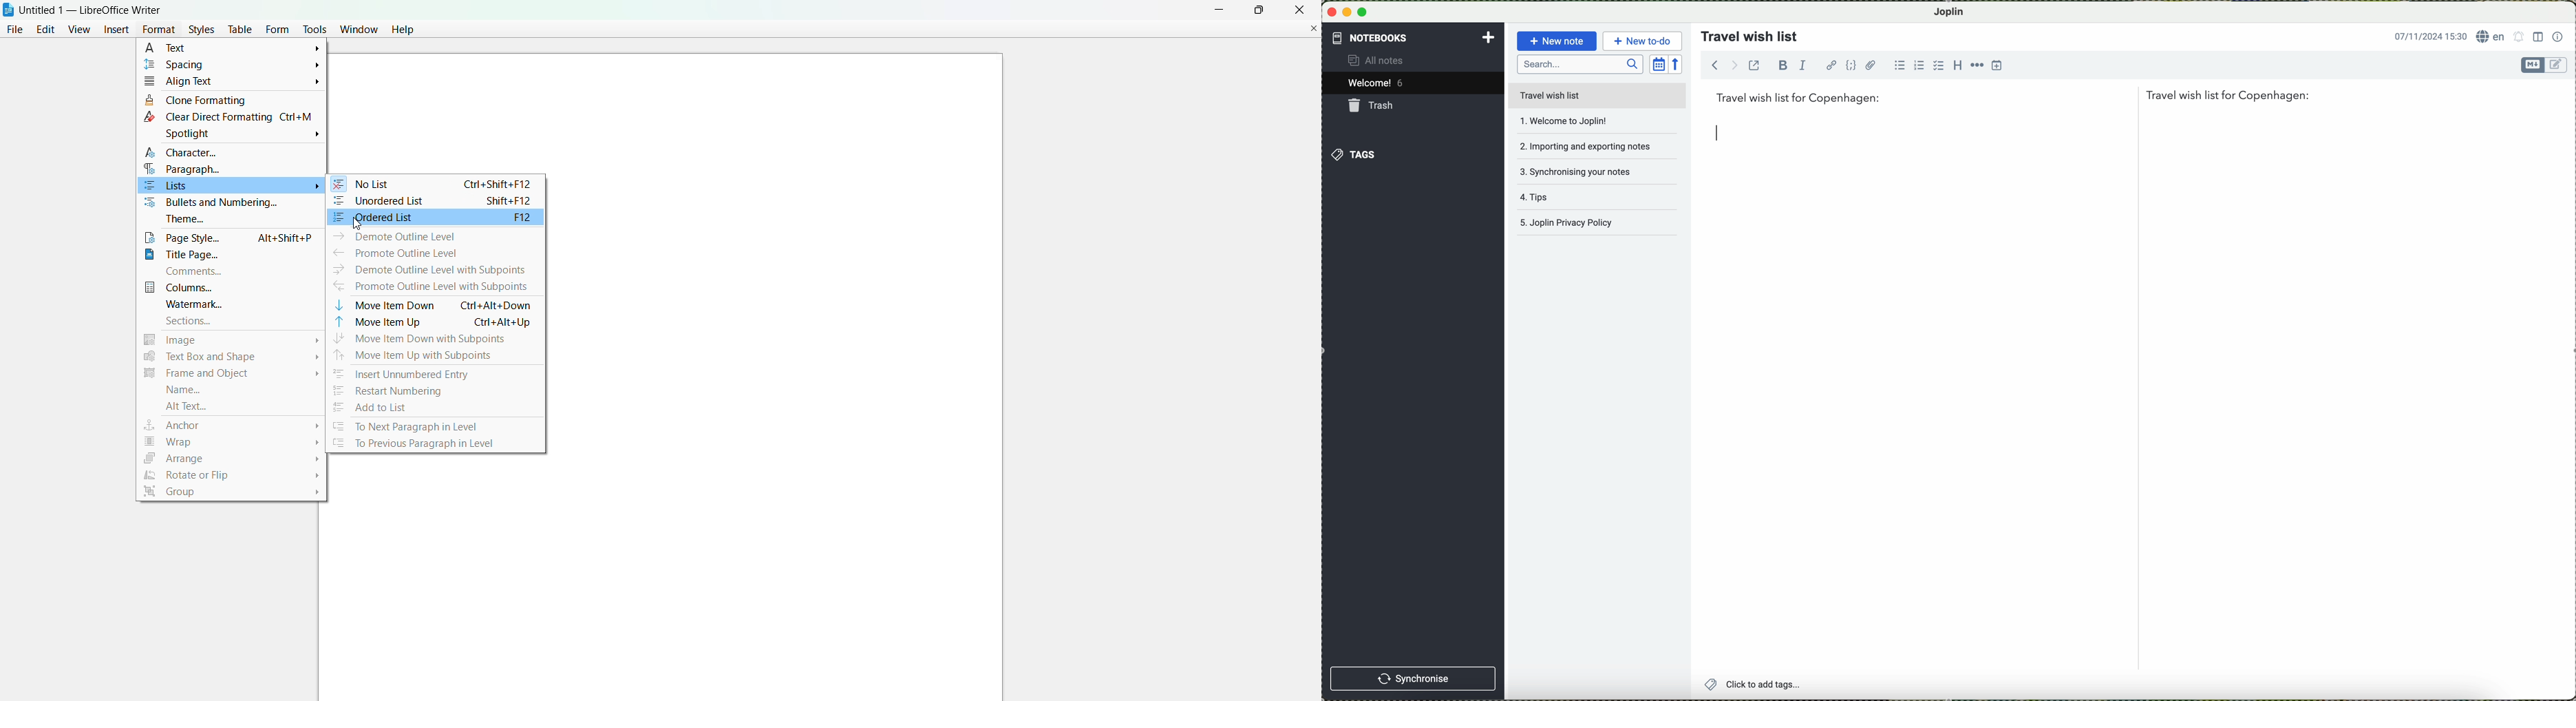  What do you see at coordinates (183, 153) in the screenshot?
I see `character` at bounding box center [183, 153].